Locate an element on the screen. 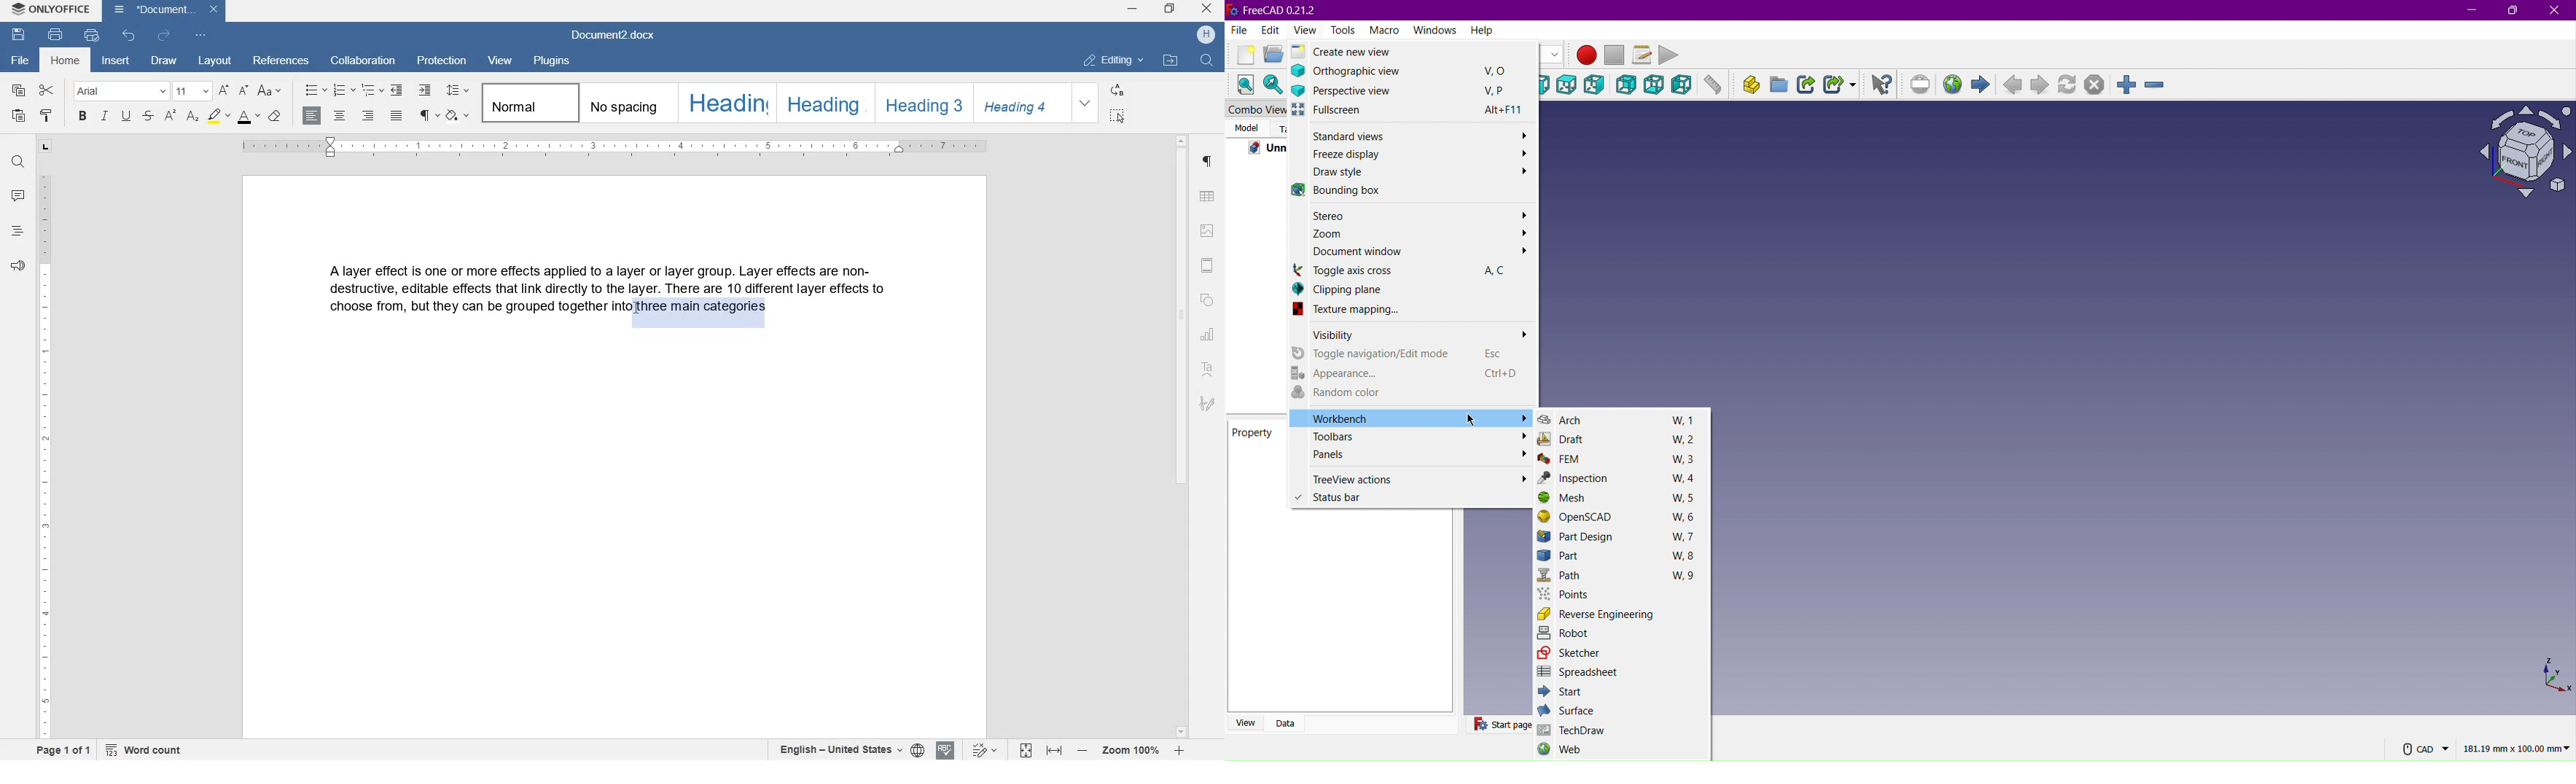 The image size is (2576, 784). plugins is located at coordinates (551, 61).